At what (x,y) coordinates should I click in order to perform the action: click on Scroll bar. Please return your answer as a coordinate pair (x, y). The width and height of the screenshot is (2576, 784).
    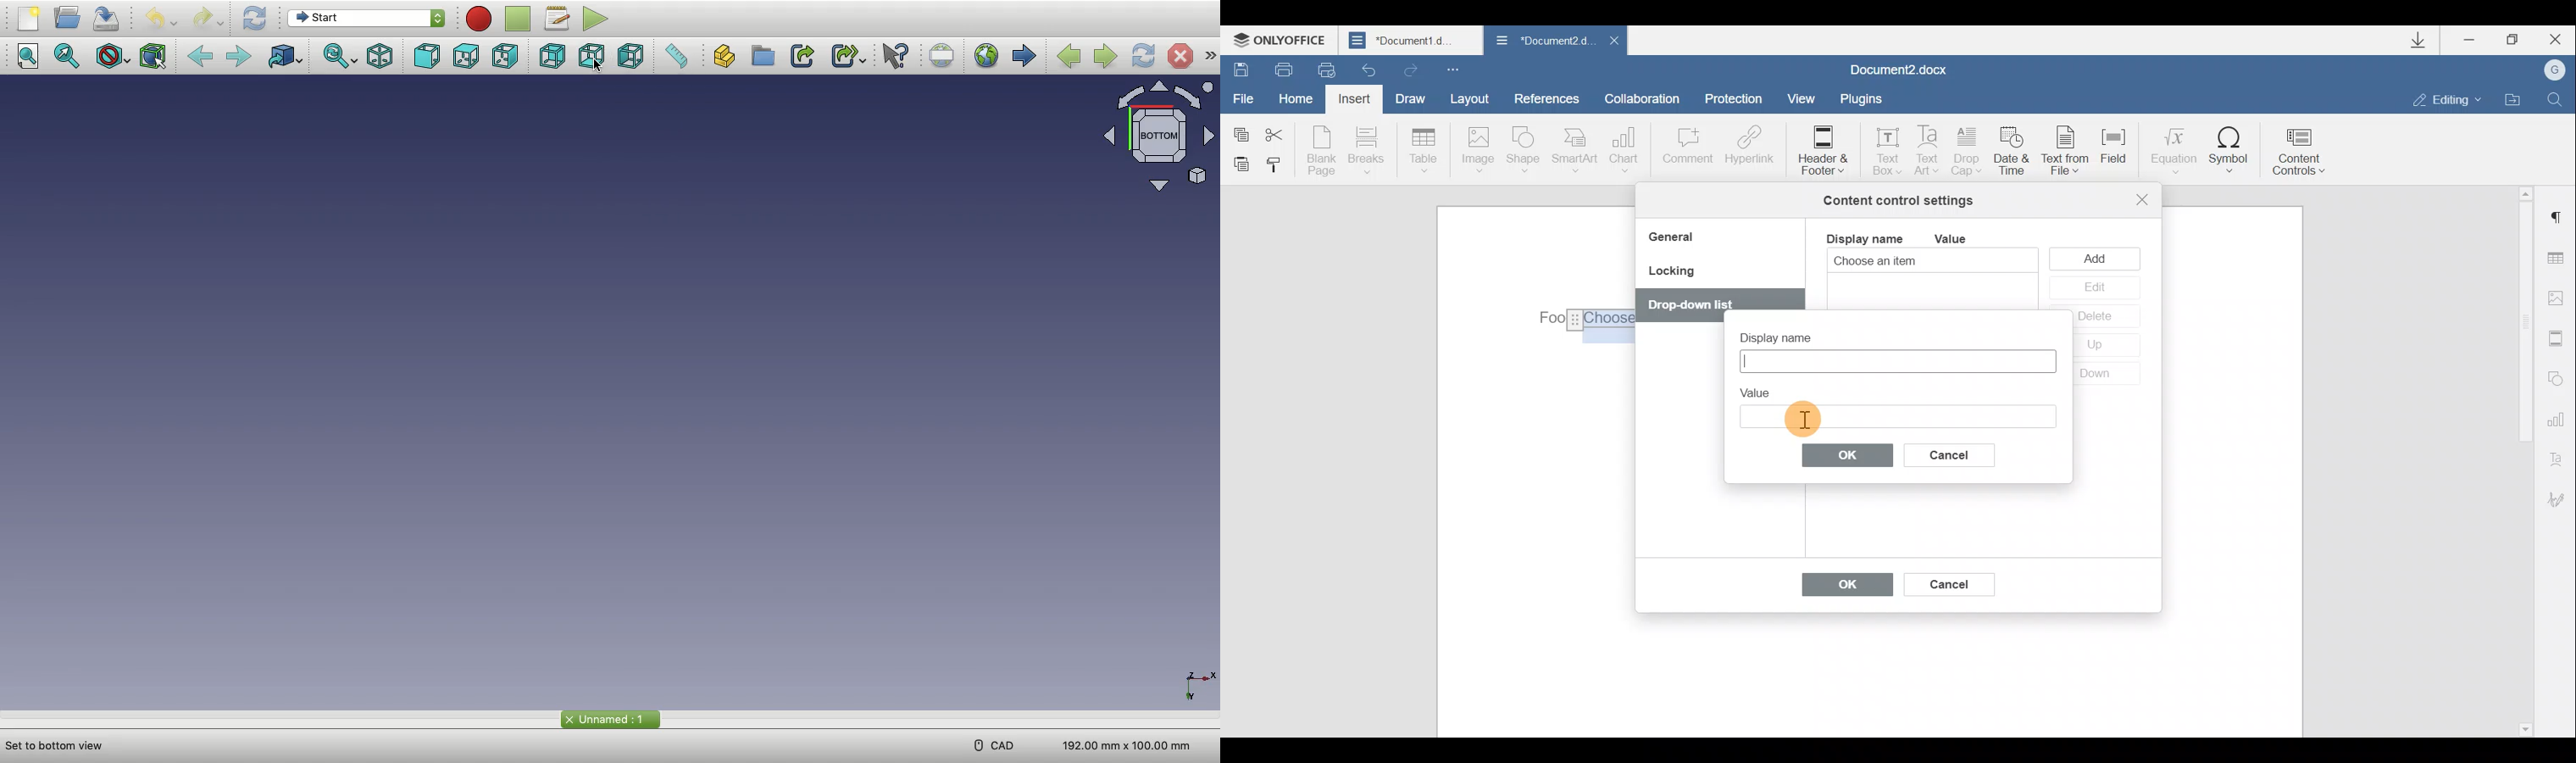
    Looking at the image, I should click on (2521, 459).